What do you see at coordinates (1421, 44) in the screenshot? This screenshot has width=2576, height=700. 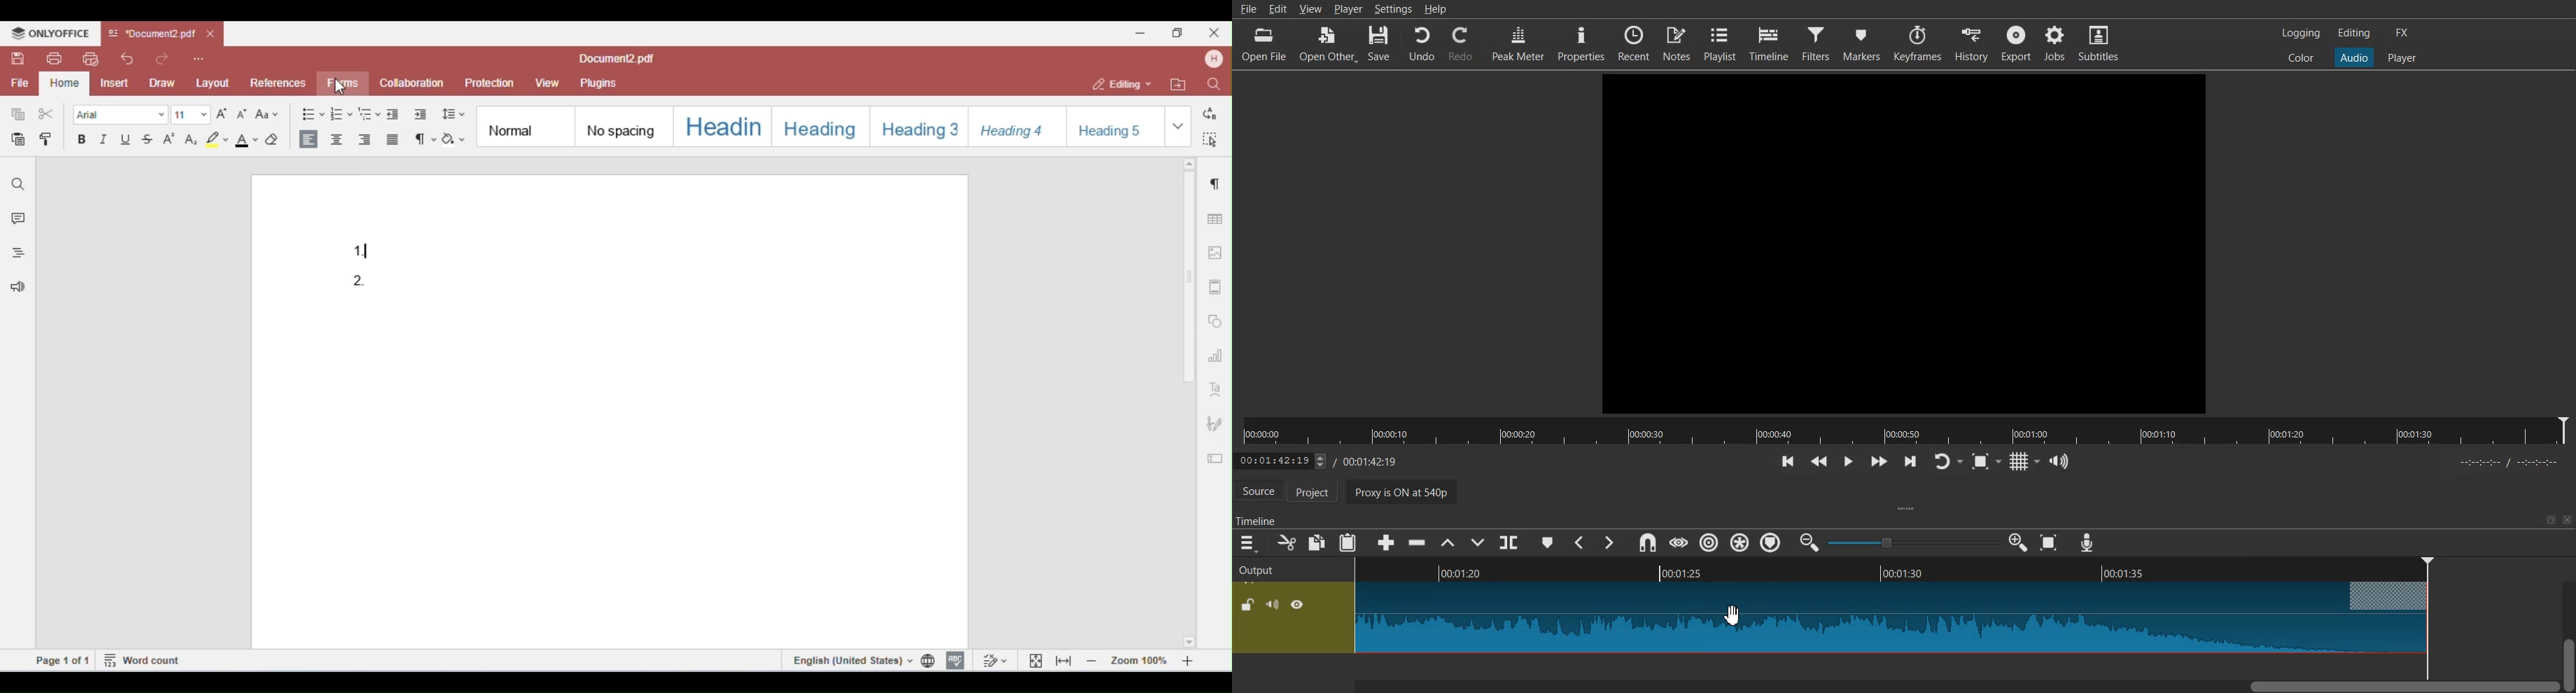 I see `Undo` at bounding box center [1421, 44].